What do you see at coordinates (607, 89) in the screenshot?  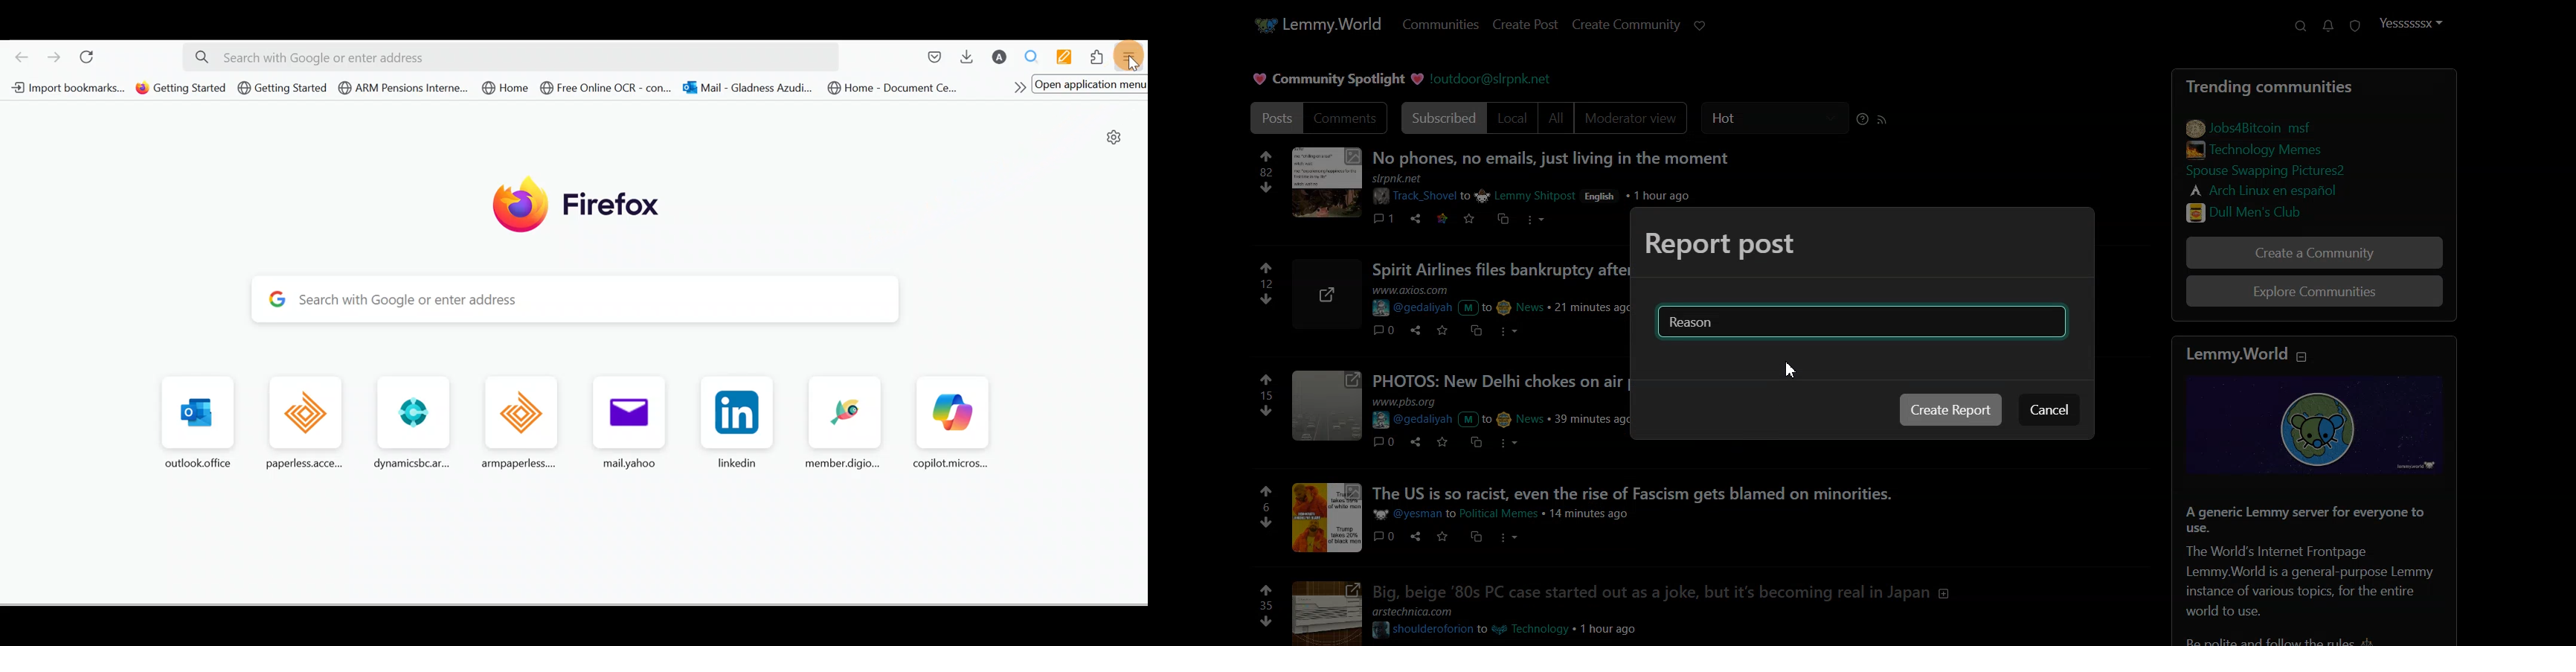 I see `Bookmark 6` at bounding box center [607, 89].